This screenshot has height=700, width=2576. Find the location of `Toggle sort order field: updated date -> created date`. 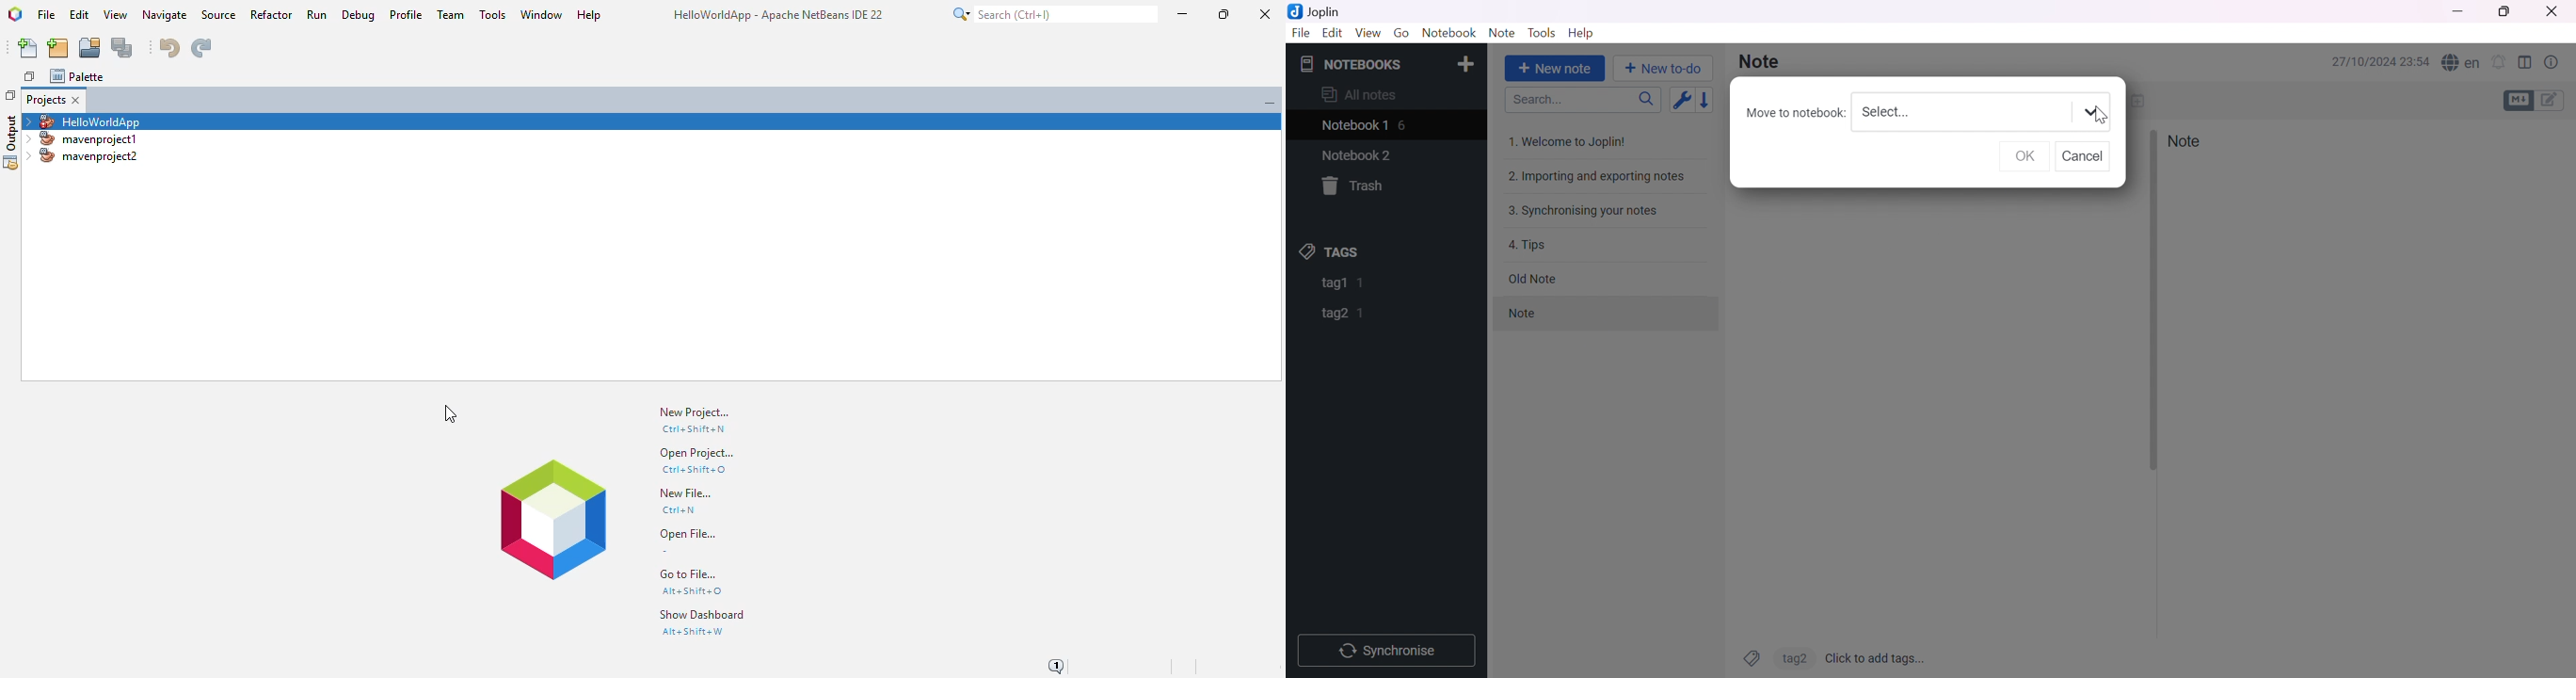

Toggle sort order field: updated date -> created date is located at coordinates (1680, 102).